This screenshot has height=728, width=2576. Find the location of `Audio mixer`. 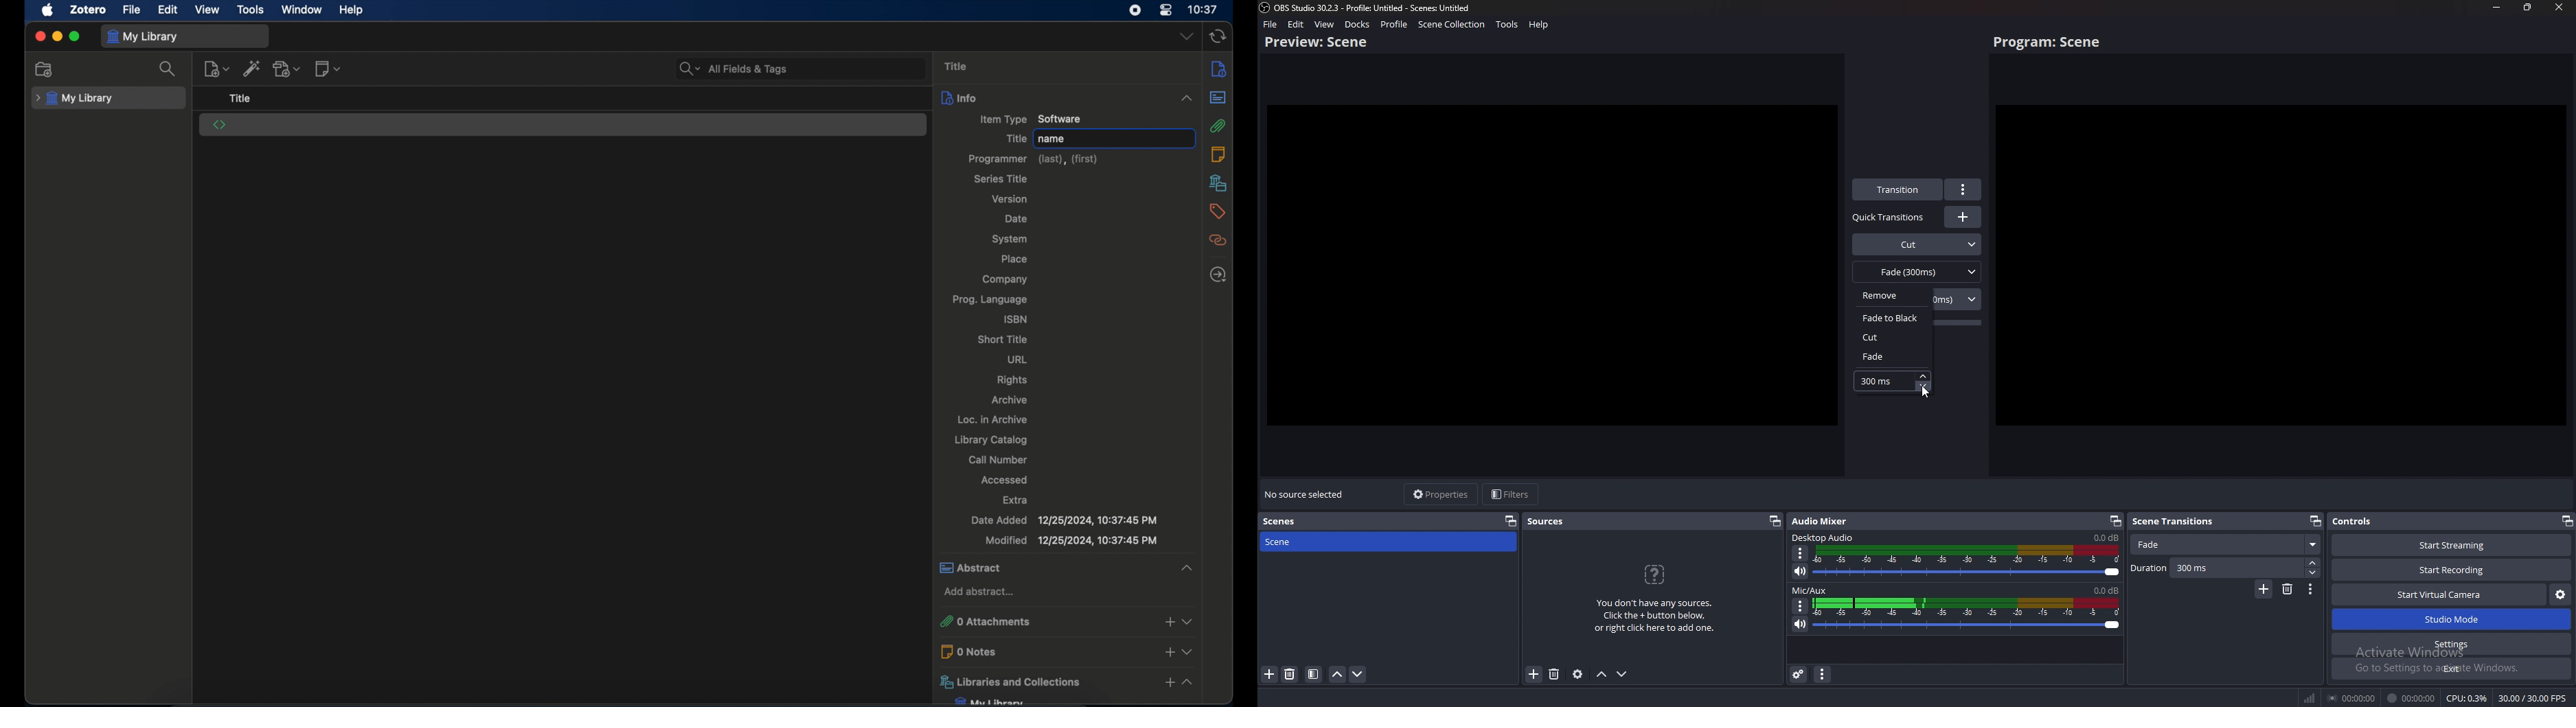

Audio mixer is located at coordinates (1823, 520).